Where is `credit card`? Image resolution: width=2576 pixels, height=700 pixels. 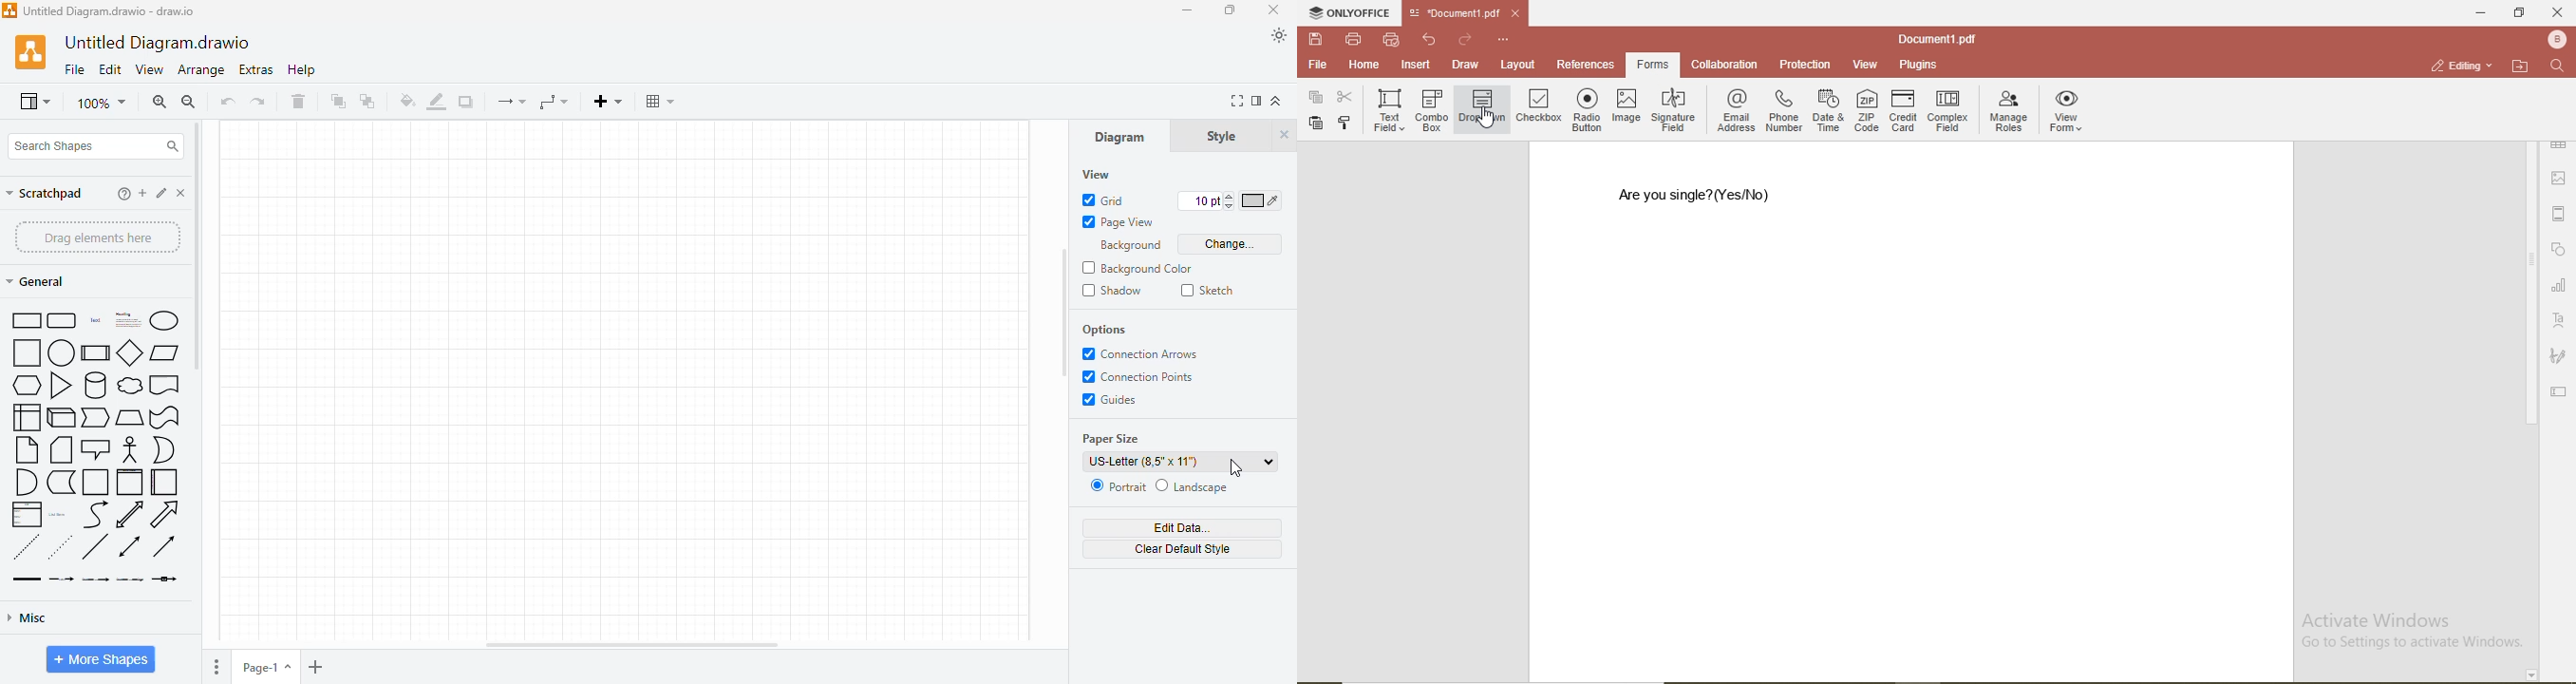
credit card is located at coordinates (1905, 111).